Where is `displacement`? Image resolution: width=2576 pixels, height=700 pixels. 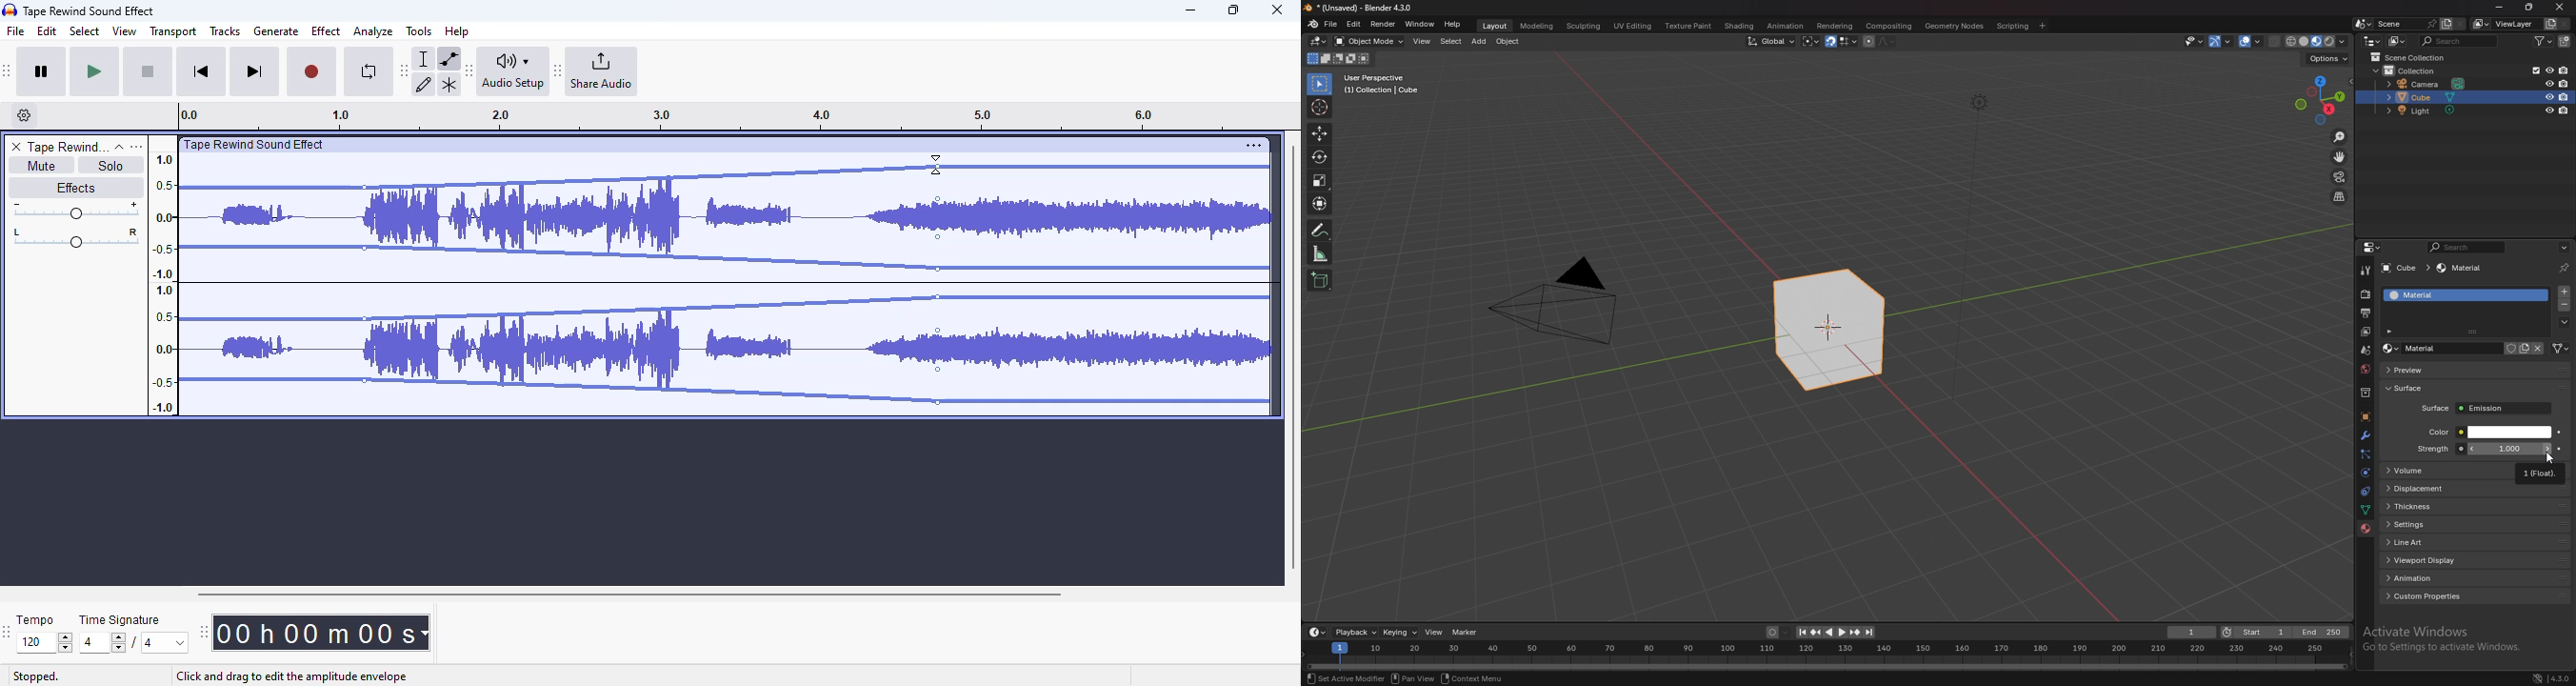
displacement is located at coordinates (2476, 488).